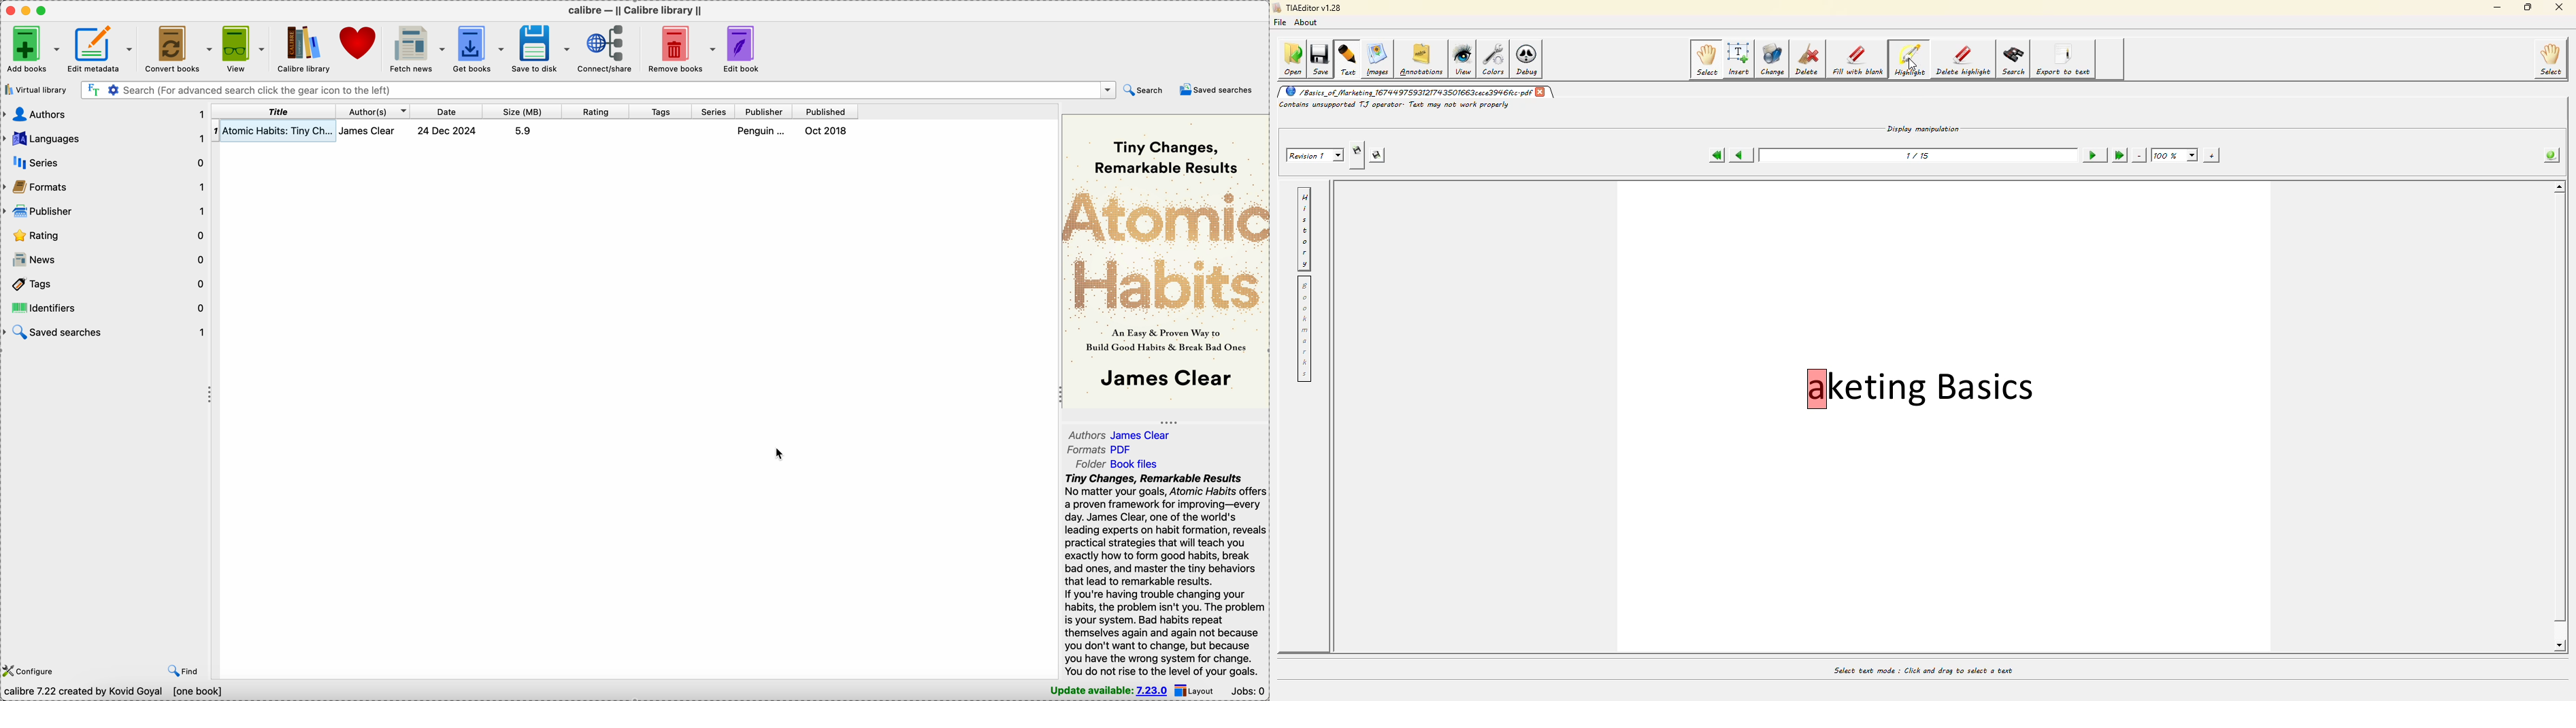 The height and width of the screenshot is (728, 2576). I want to click on cursor, so click(1192, 93).